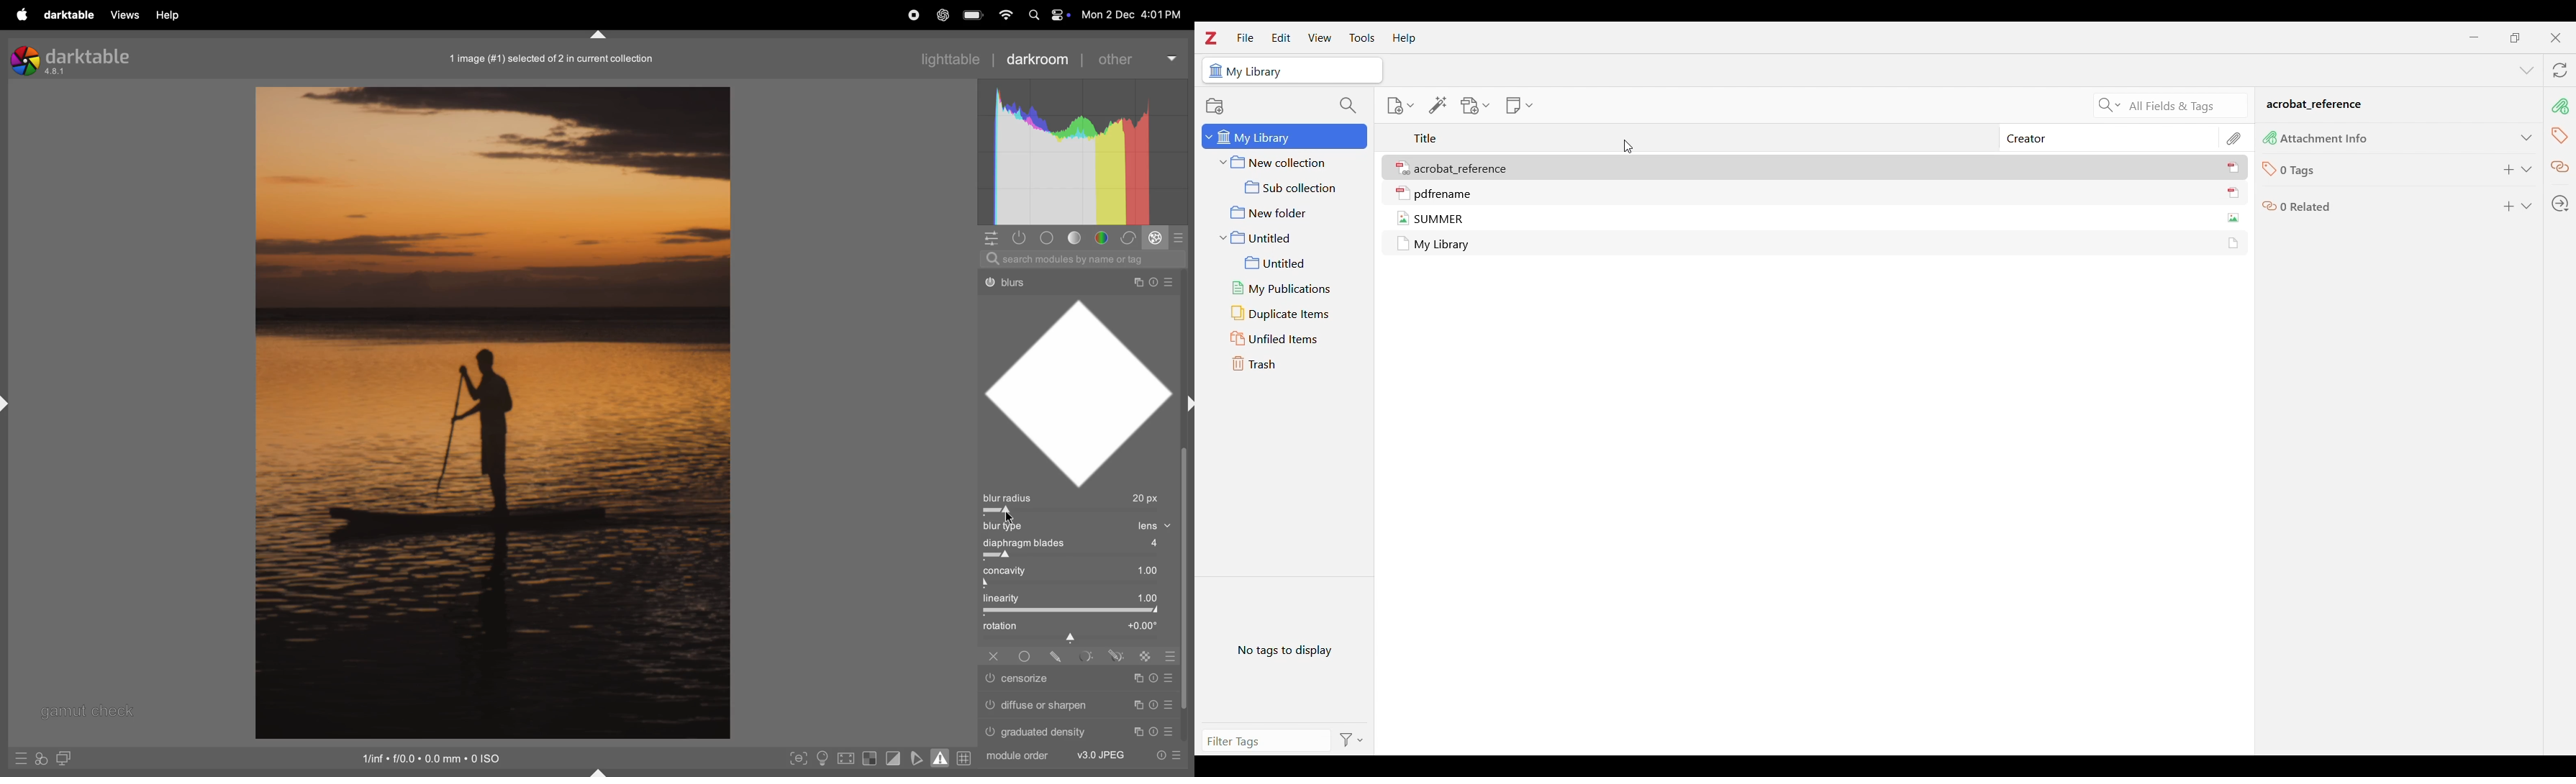  What do you see at coordinates (489, 413) in the screenshot?
I see `image` at bounding box center [489, 413].